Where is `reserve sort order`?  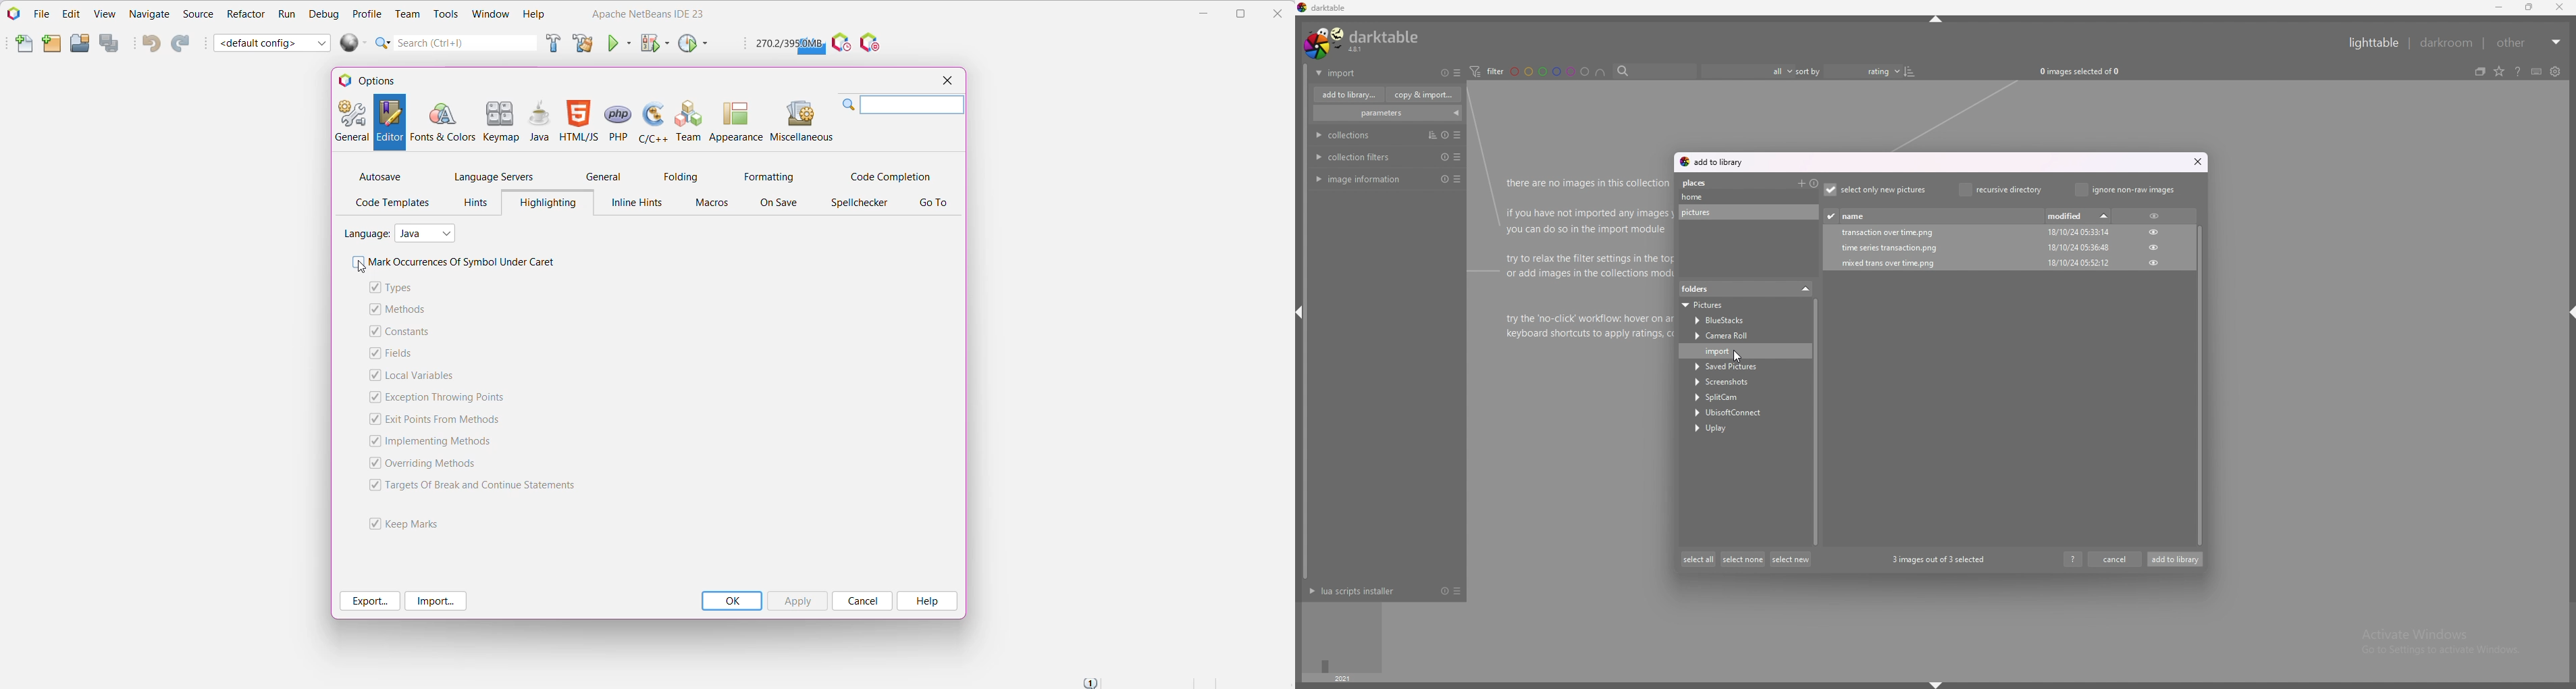
reserve sort order is located at coordinates (1911, 71).